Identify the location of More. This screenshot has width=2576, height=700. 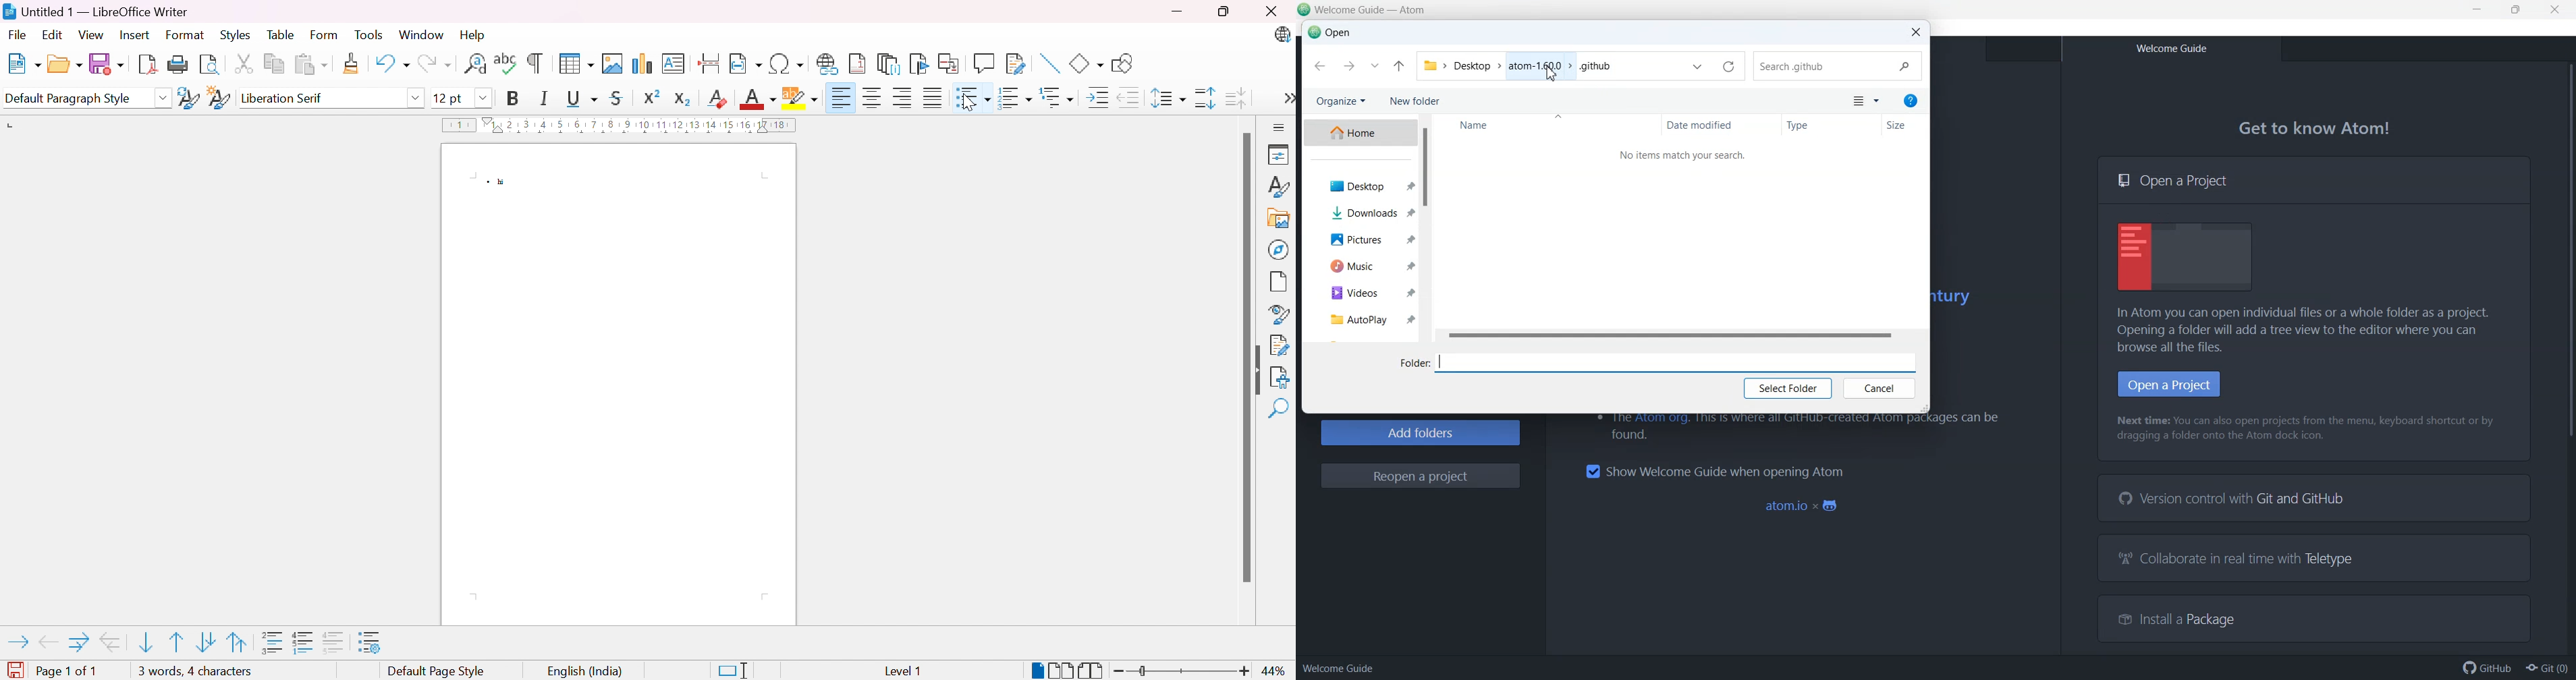
(1288, 100).